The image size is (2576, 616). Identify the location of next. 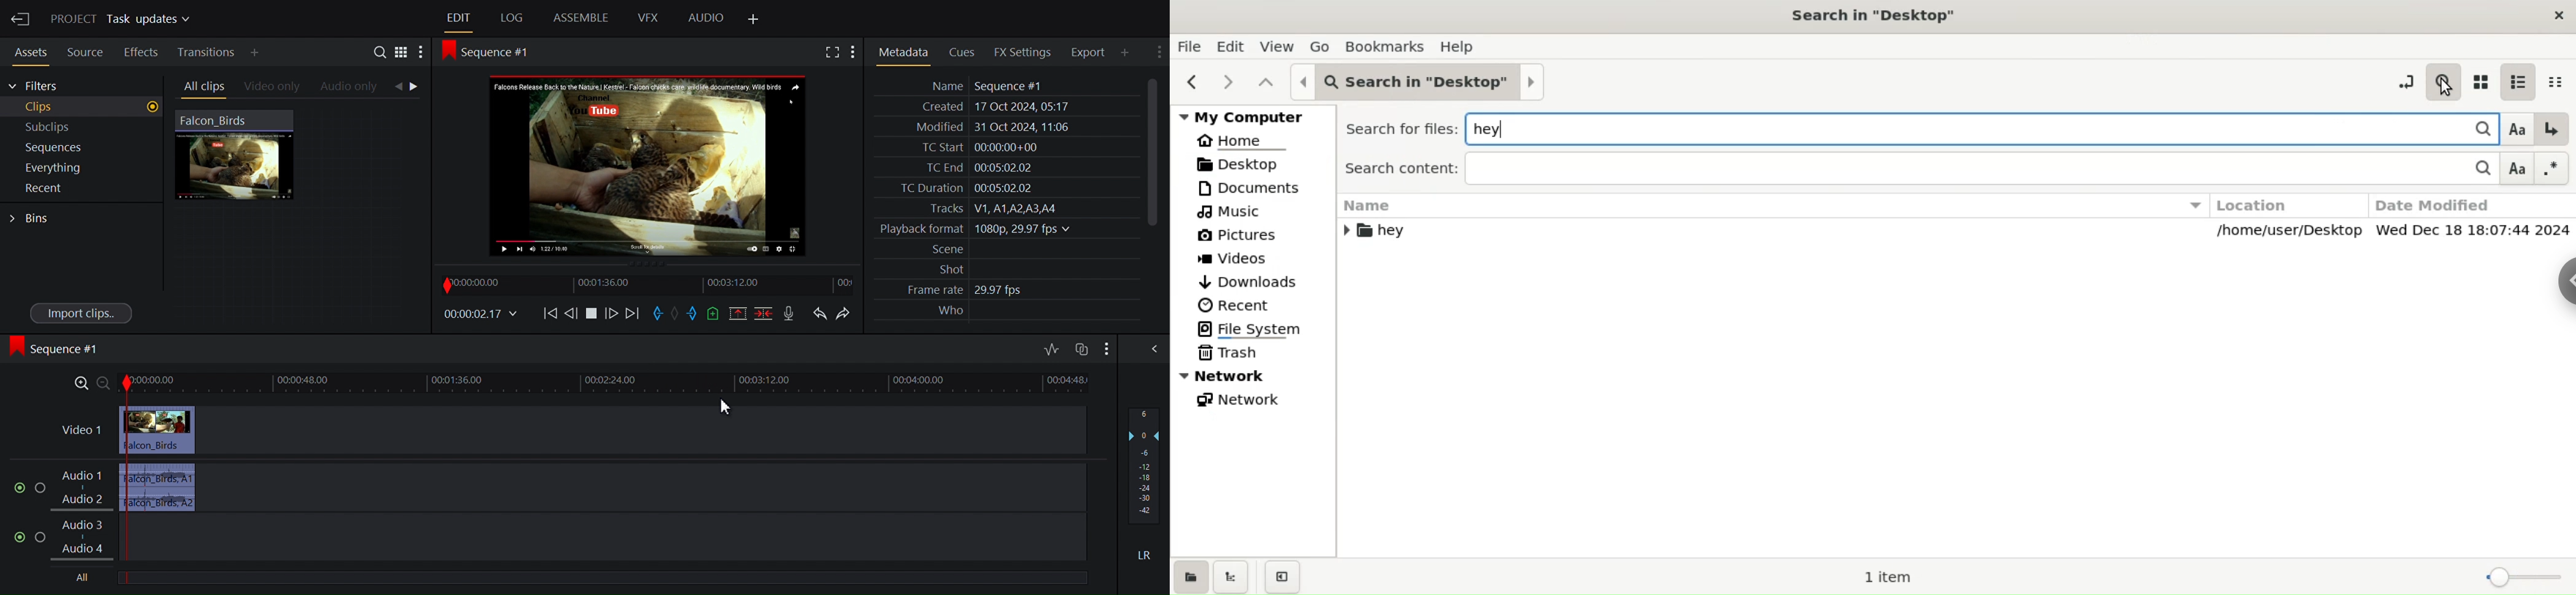
(1231, 84).